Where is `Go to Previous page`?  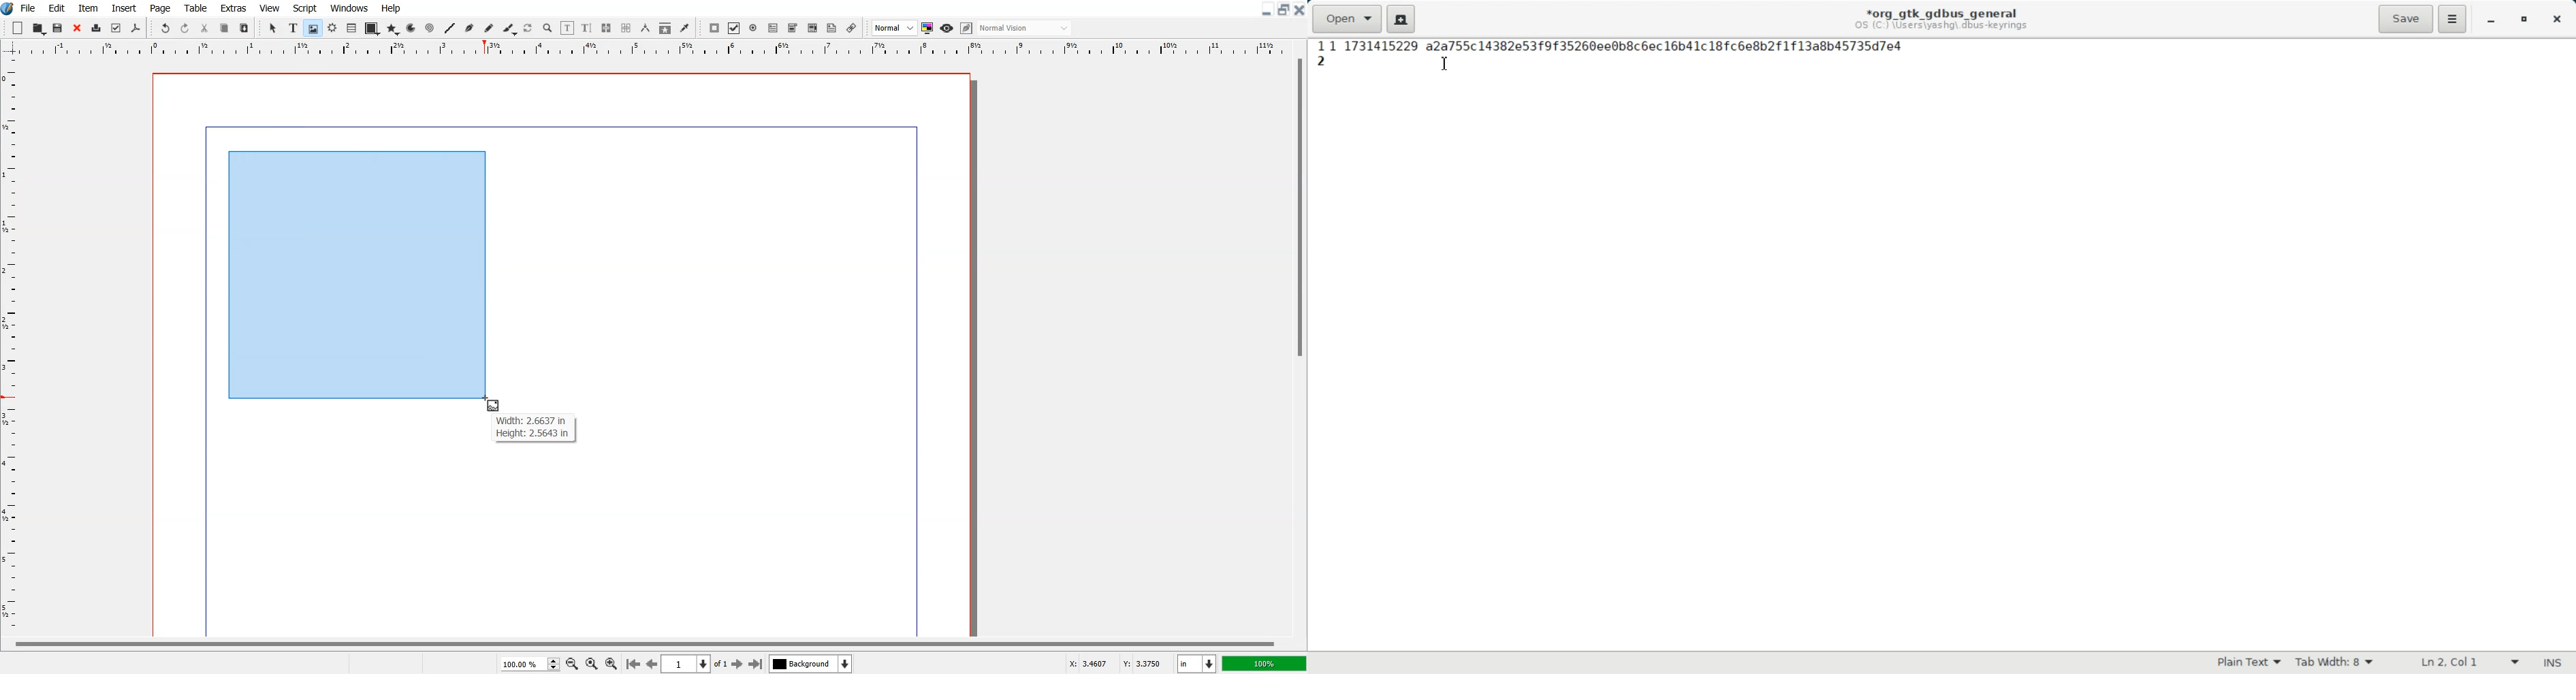 Go to Previous page is located at coordinates (651, 664).